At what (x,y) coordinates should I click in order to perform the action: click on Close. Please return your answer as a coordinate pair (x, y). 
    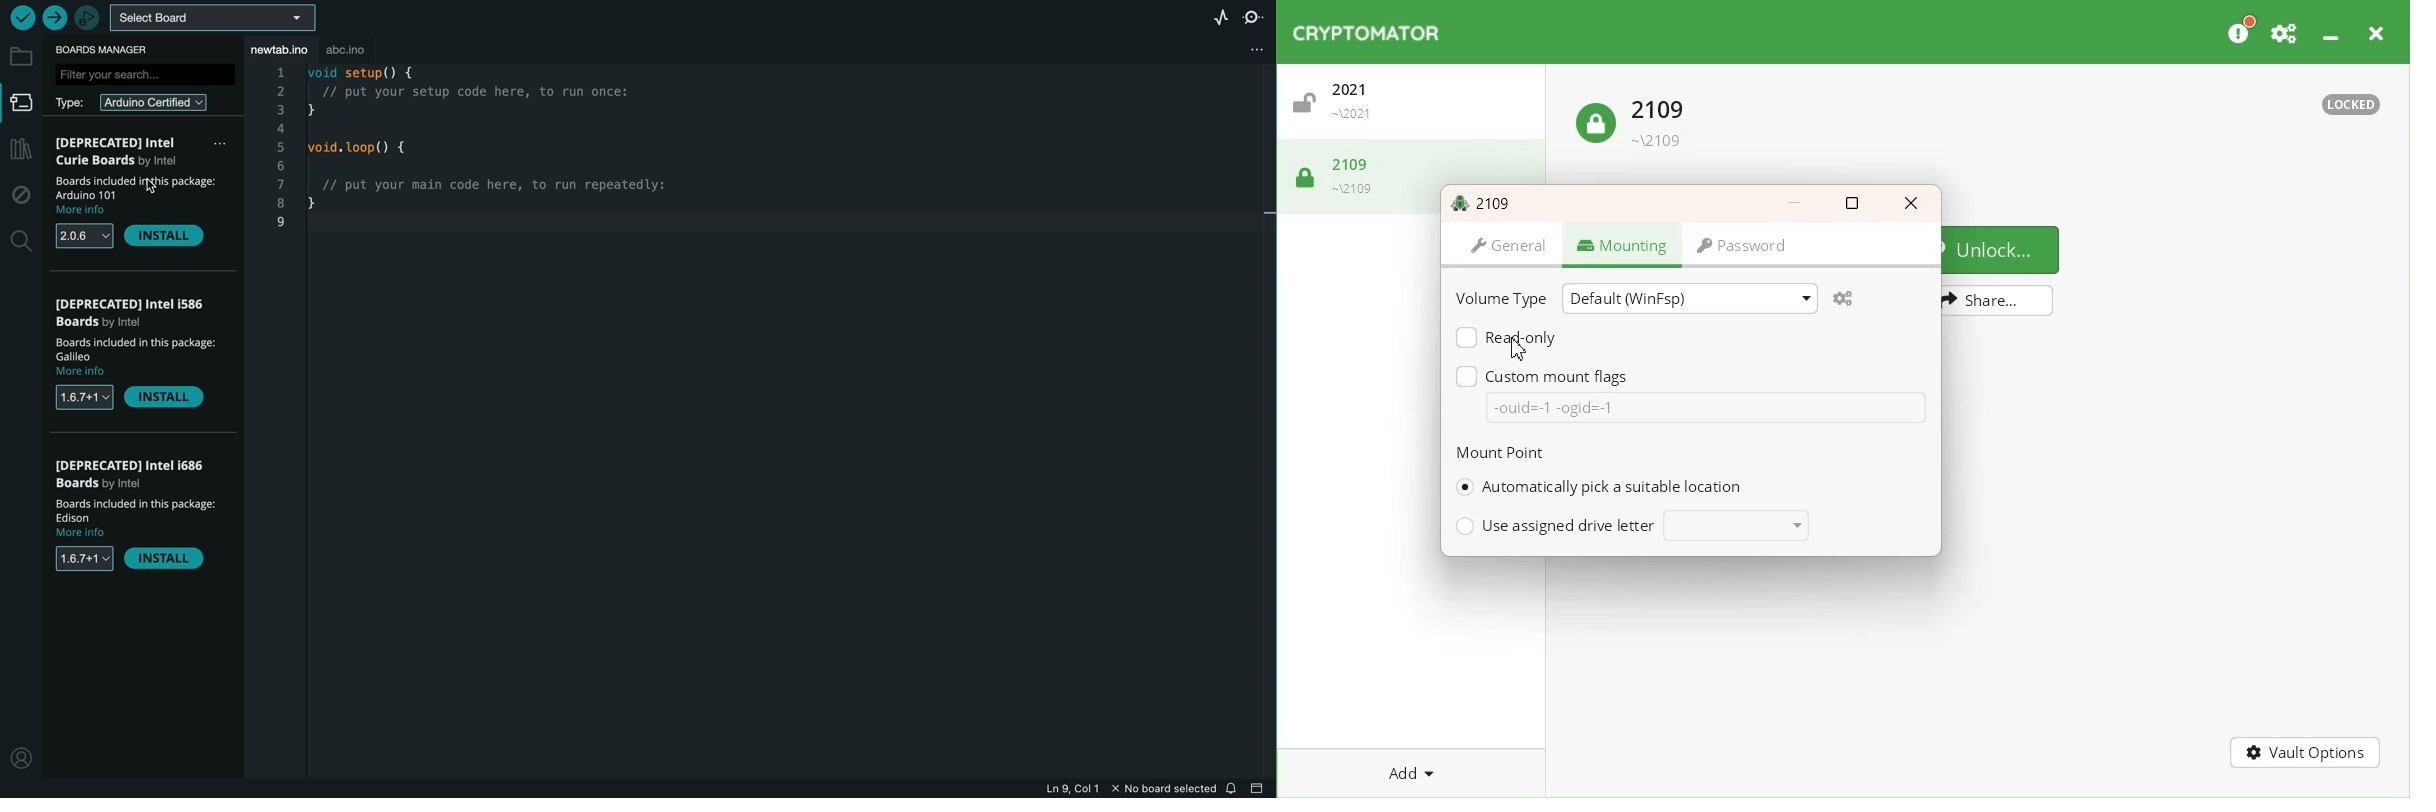
    Looking at the image, I should click on (1911, 202).